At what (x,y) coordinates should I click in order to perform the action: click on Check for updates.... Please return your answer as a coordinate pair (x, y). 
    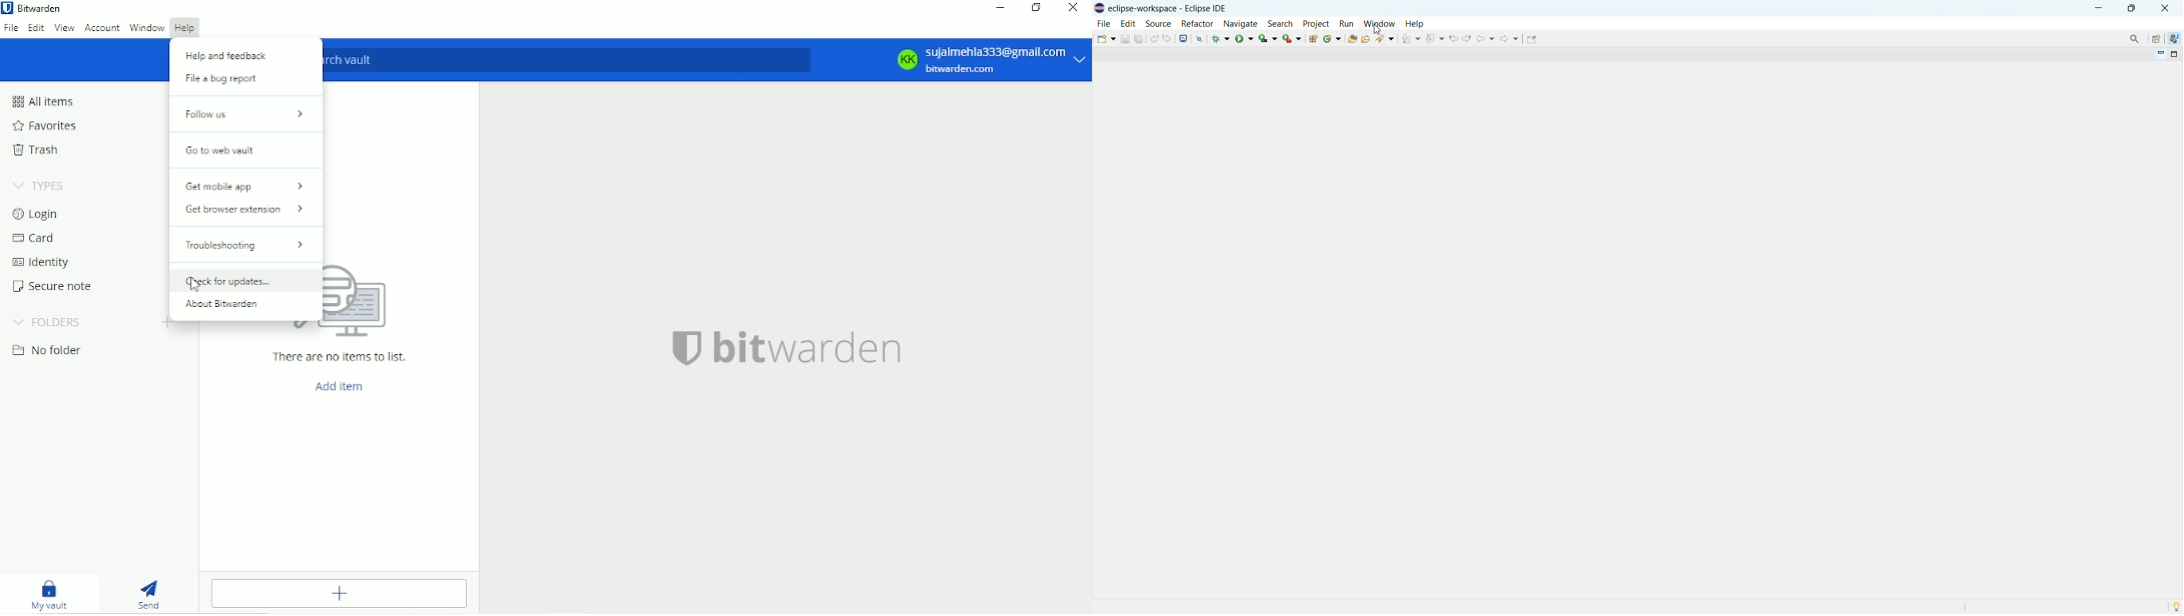
    Looking at the image, I should click on (230, 283).